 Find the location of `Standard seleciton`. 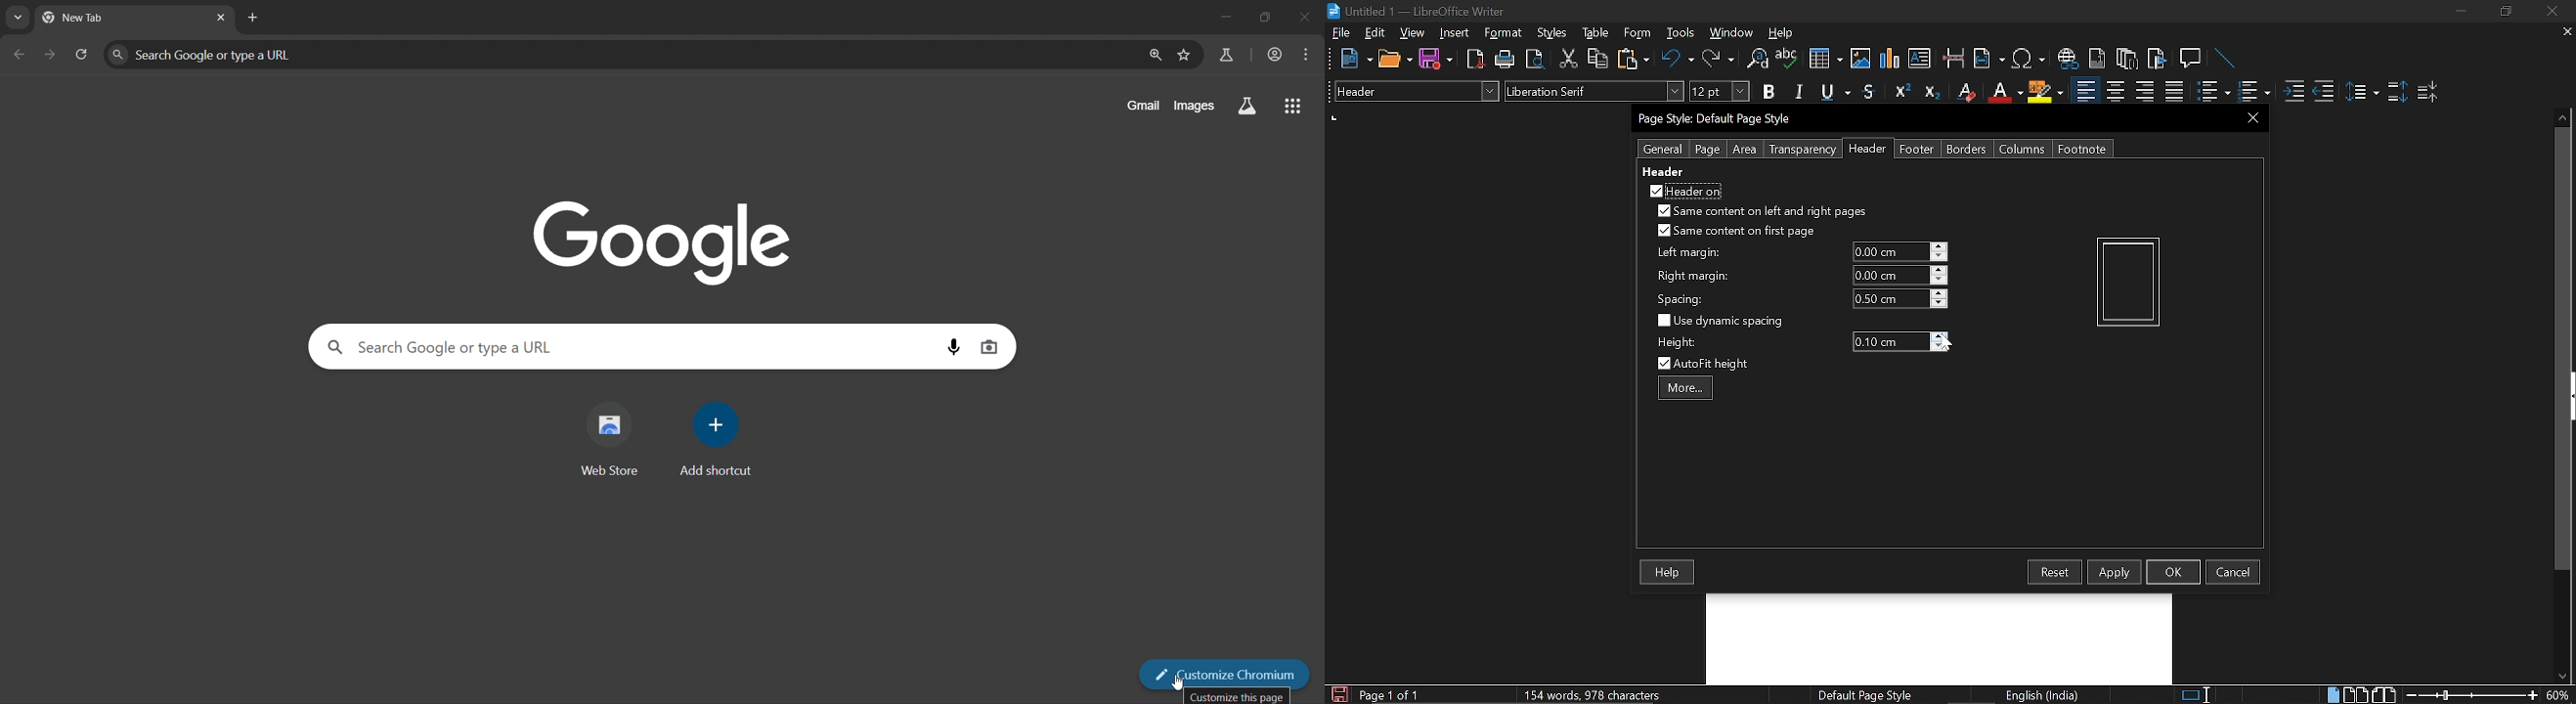

Standard seleciton is located at coordinates (2200, 695).